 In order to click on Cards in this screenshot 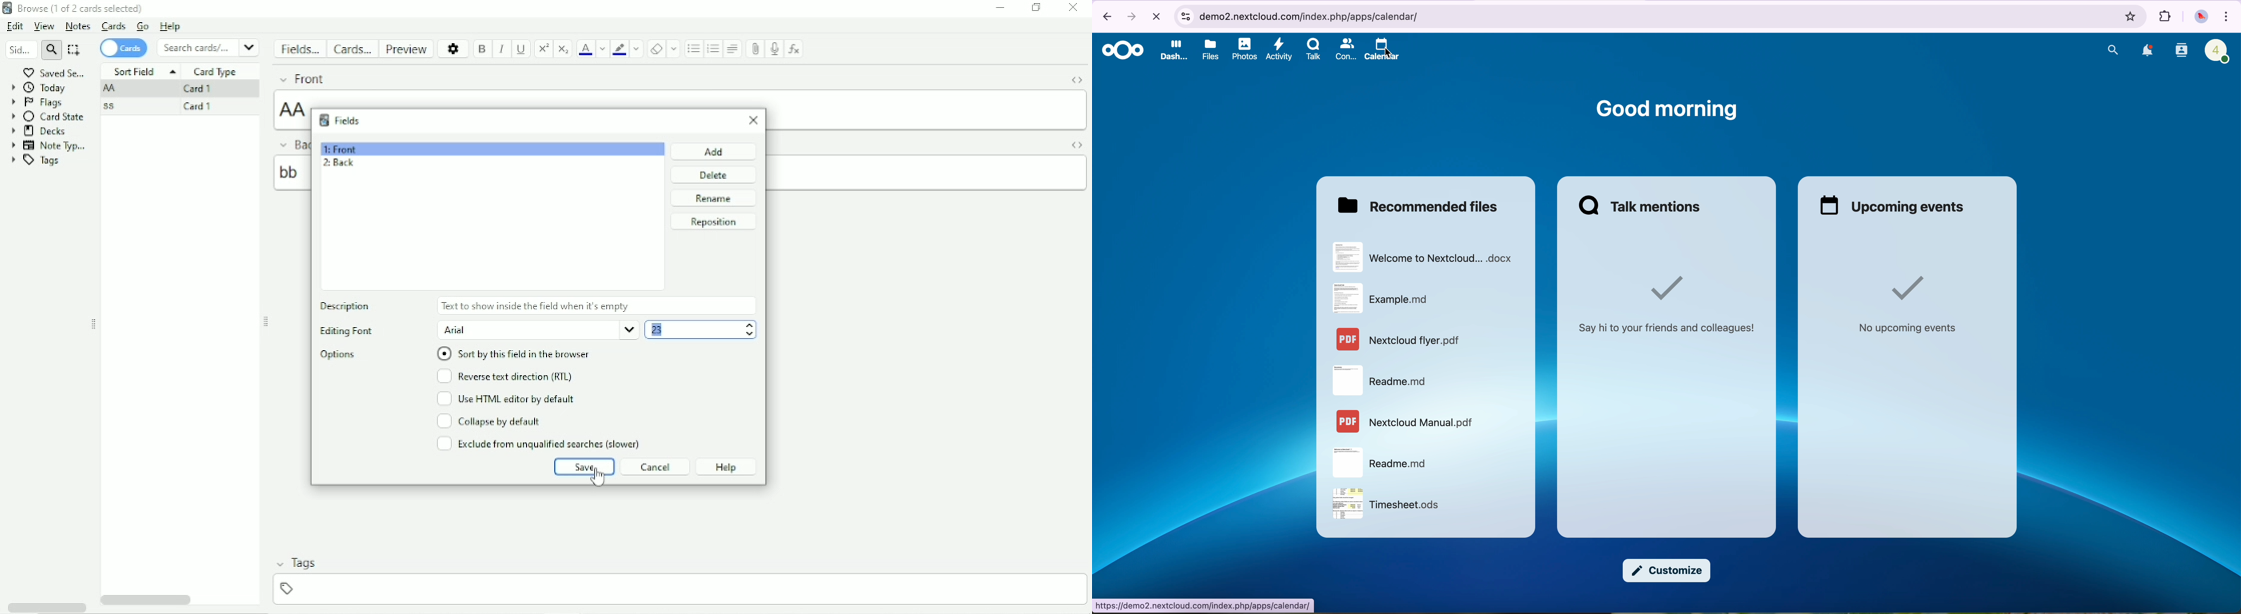, I will do `click(113, 27)`.